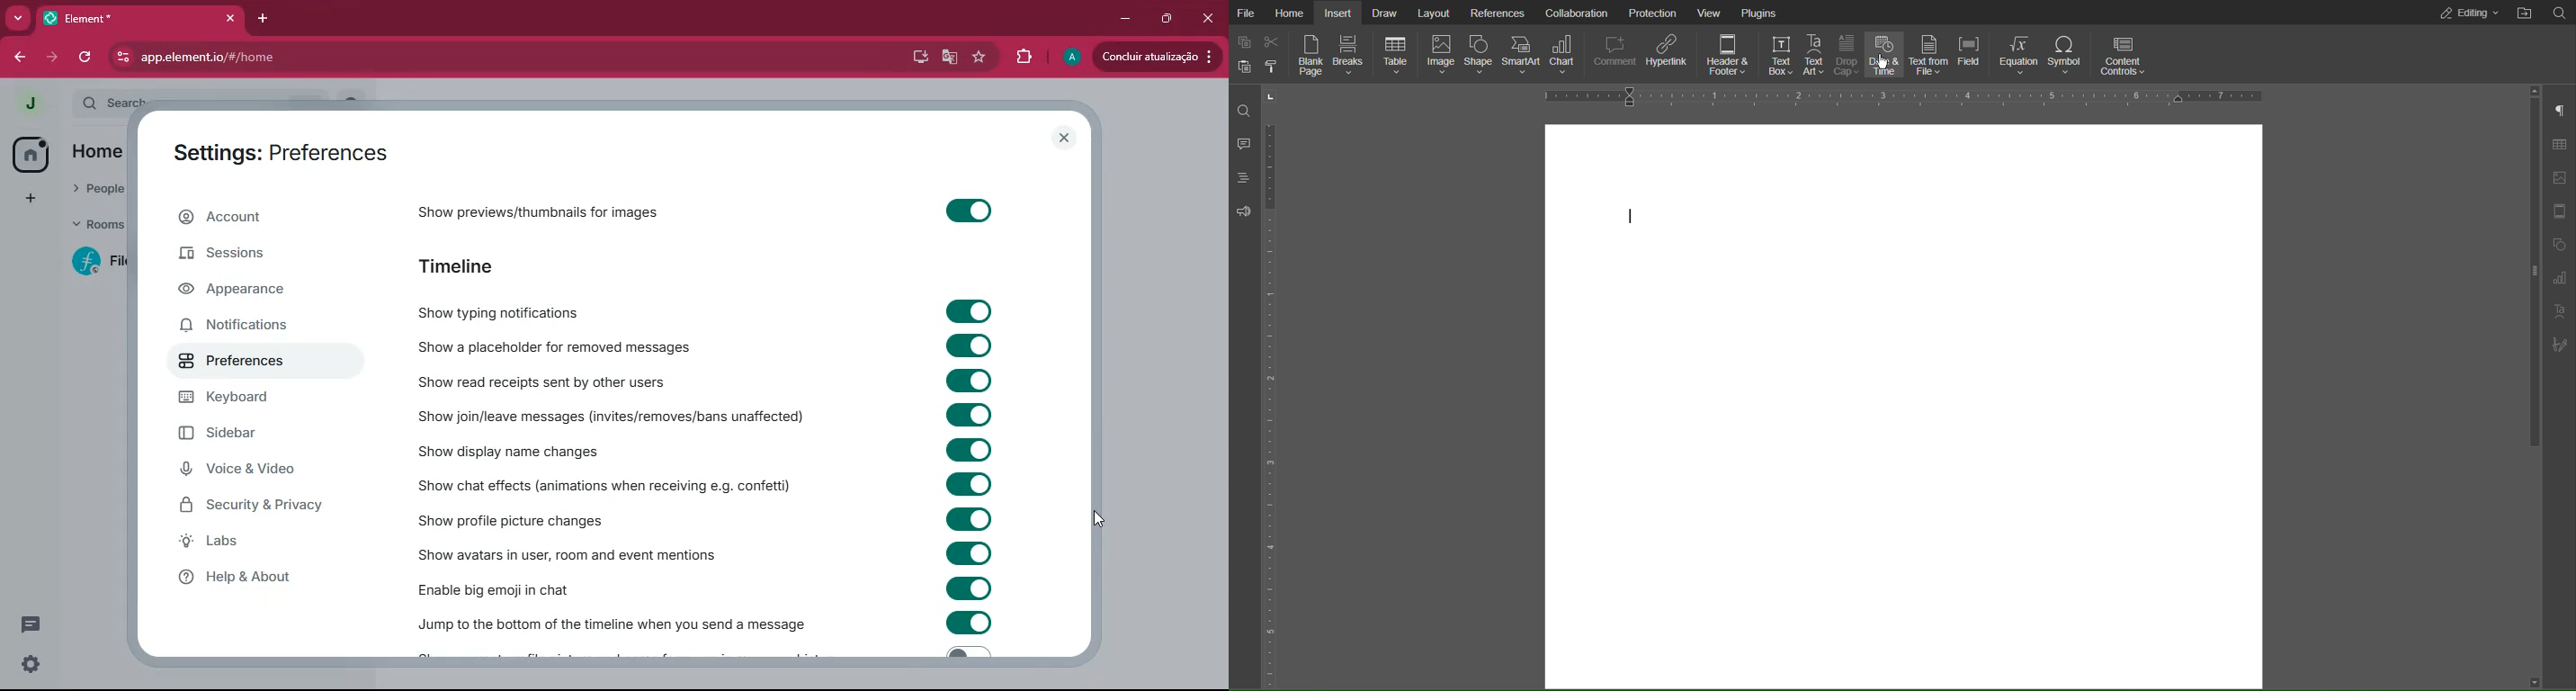 This screenshot has width=2576, height=700. What do you see at coordinates (970, 623) in the screenshot?
I see `toggle on ` at bounding box center [970, 623].